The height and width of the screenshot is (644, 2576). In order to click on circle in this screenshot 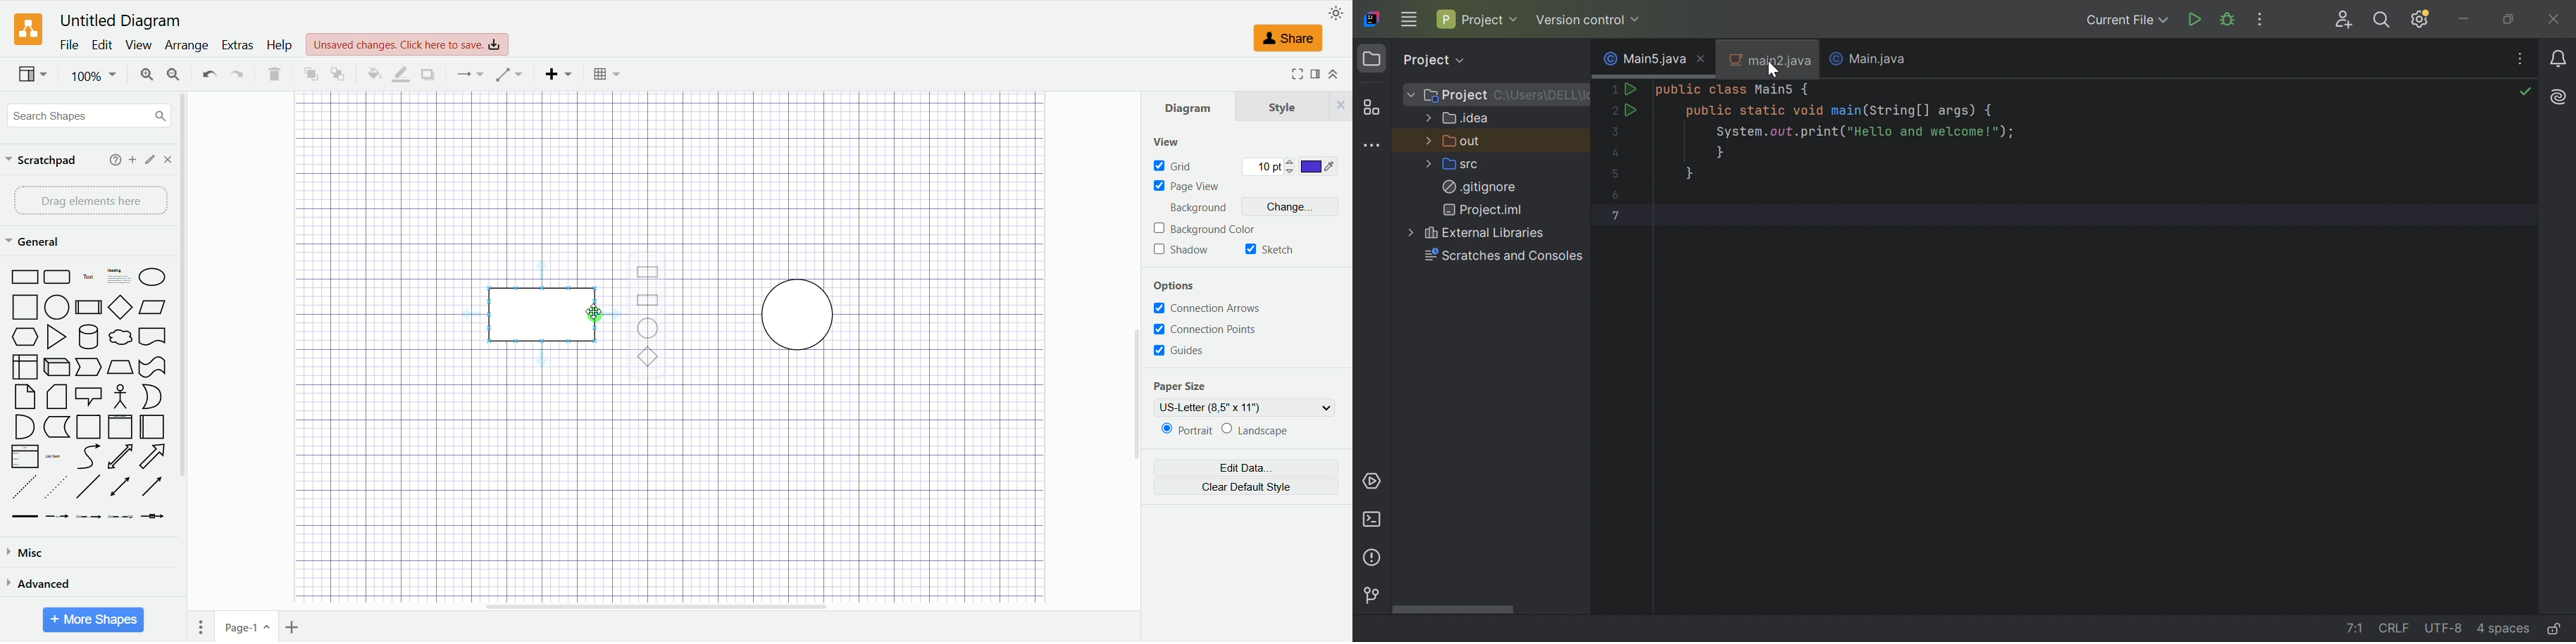, I will do `click(799, 314)`.